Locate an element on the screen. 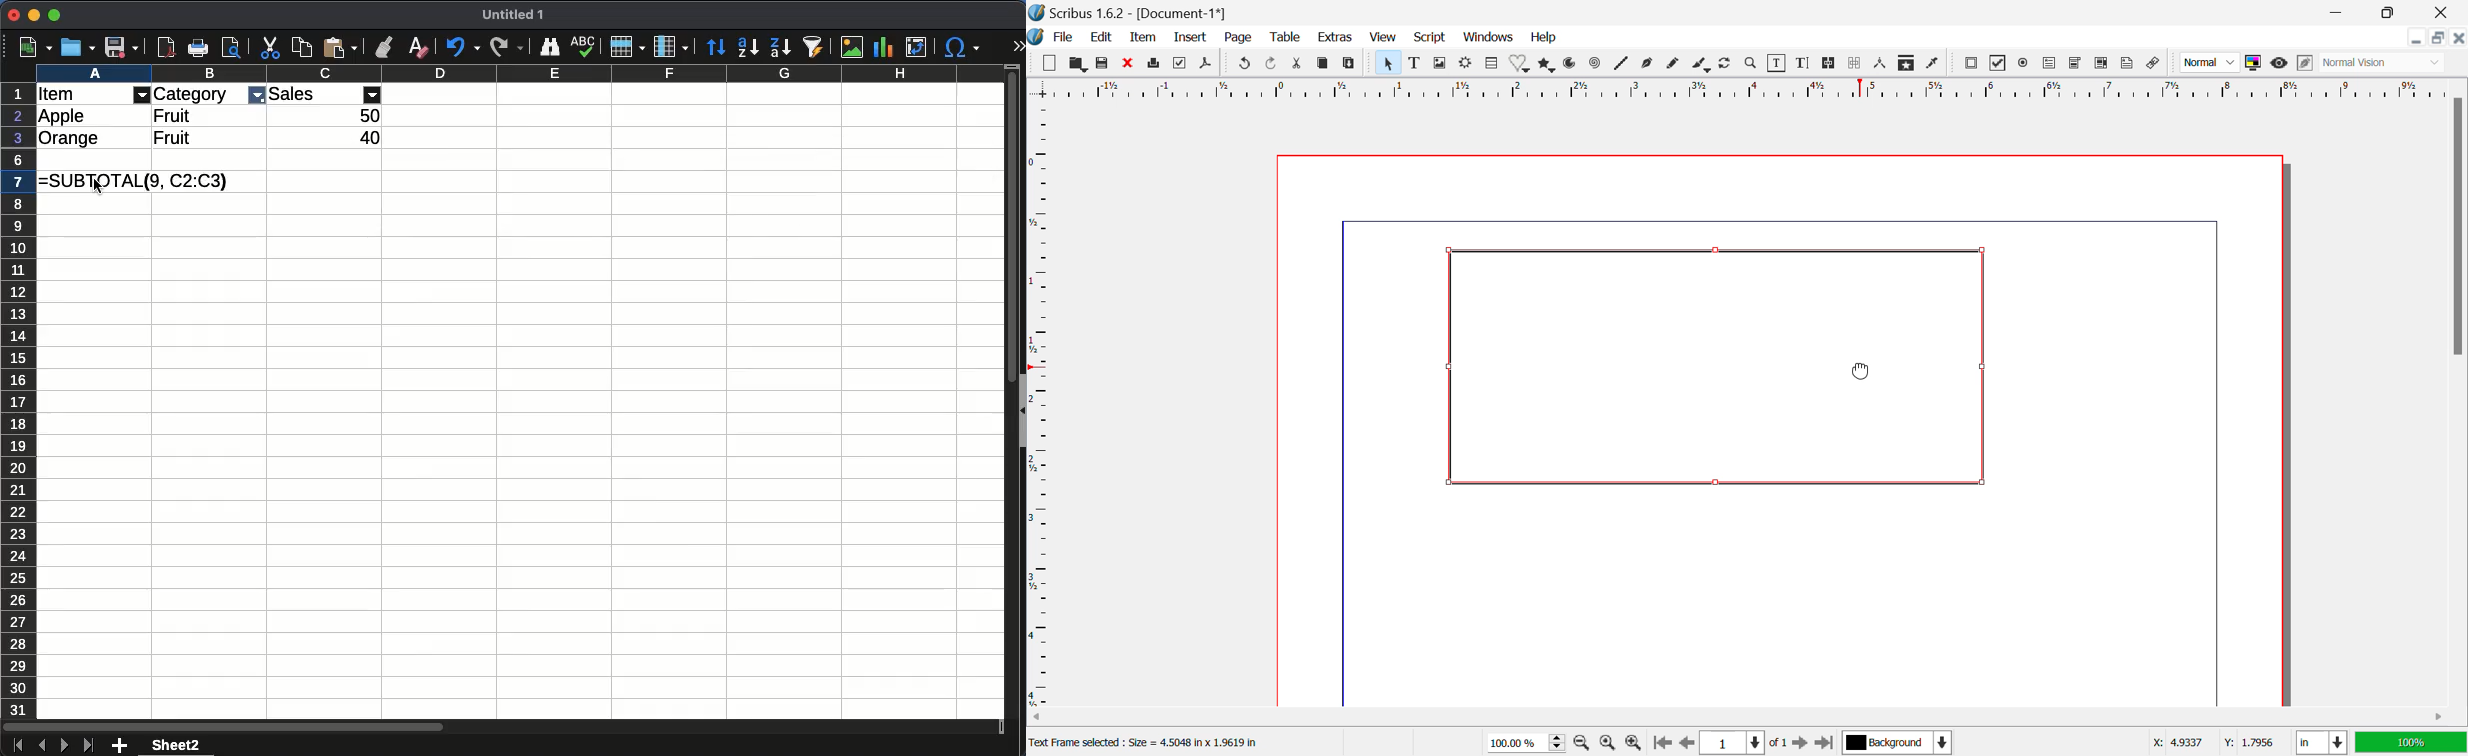 This screenshot has width=2492, height=756. Vertical Scroll Bar is located at coordinates (2456, 399).